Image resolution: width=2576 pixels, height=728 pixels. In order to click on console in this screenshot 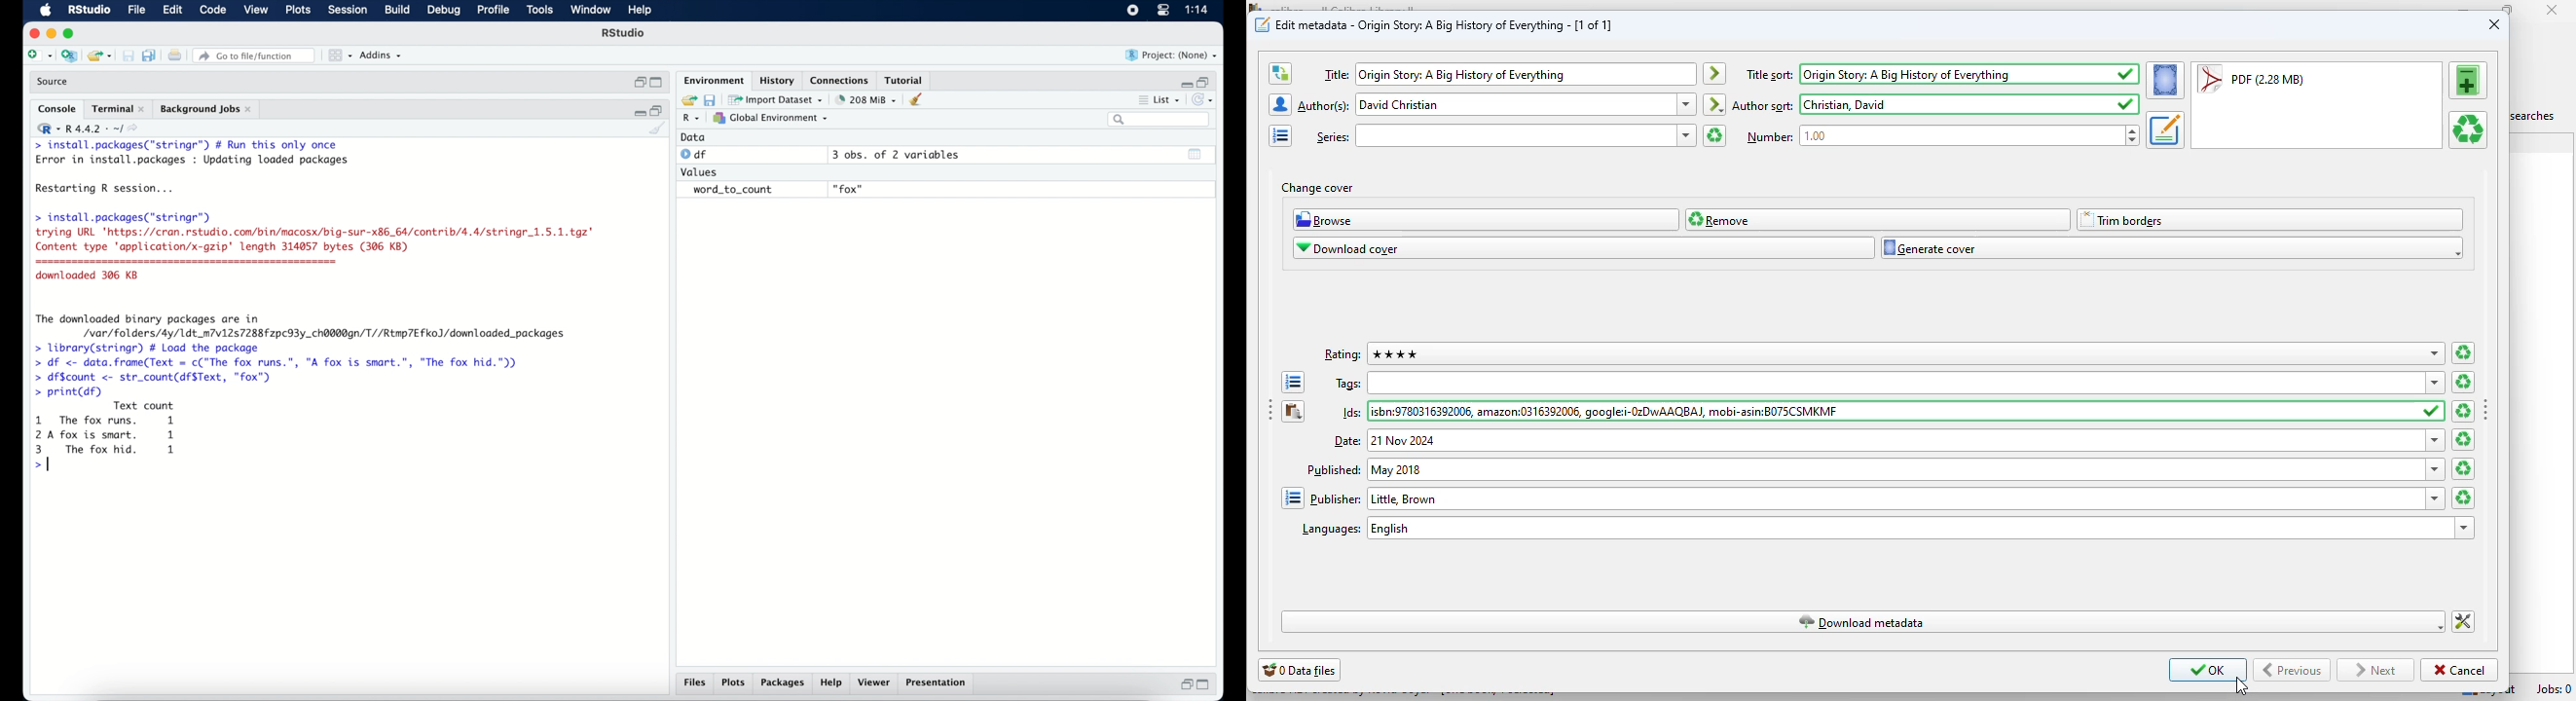, I will do `click(57, 109)`.